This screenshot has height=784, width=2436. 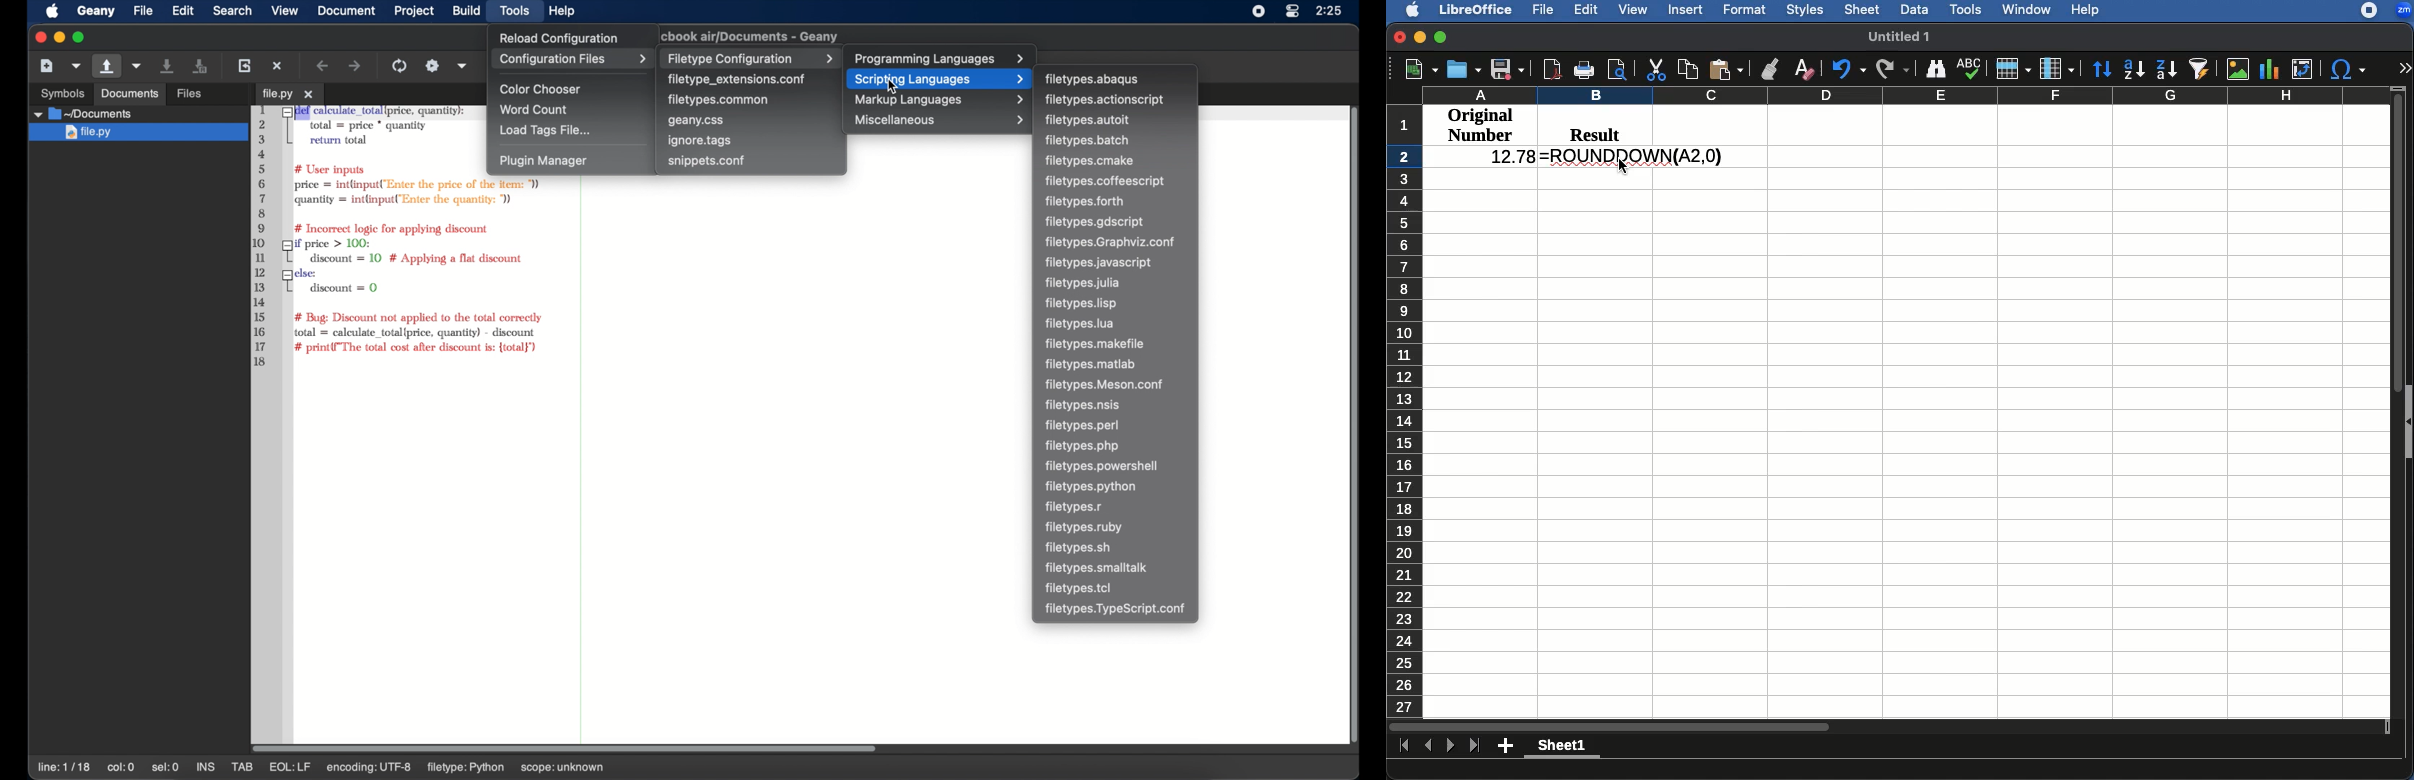 What do you see at coordinates (1563, 747) in the screenshot?
I see `Sheet 1` at bounding box center [1563, 747].